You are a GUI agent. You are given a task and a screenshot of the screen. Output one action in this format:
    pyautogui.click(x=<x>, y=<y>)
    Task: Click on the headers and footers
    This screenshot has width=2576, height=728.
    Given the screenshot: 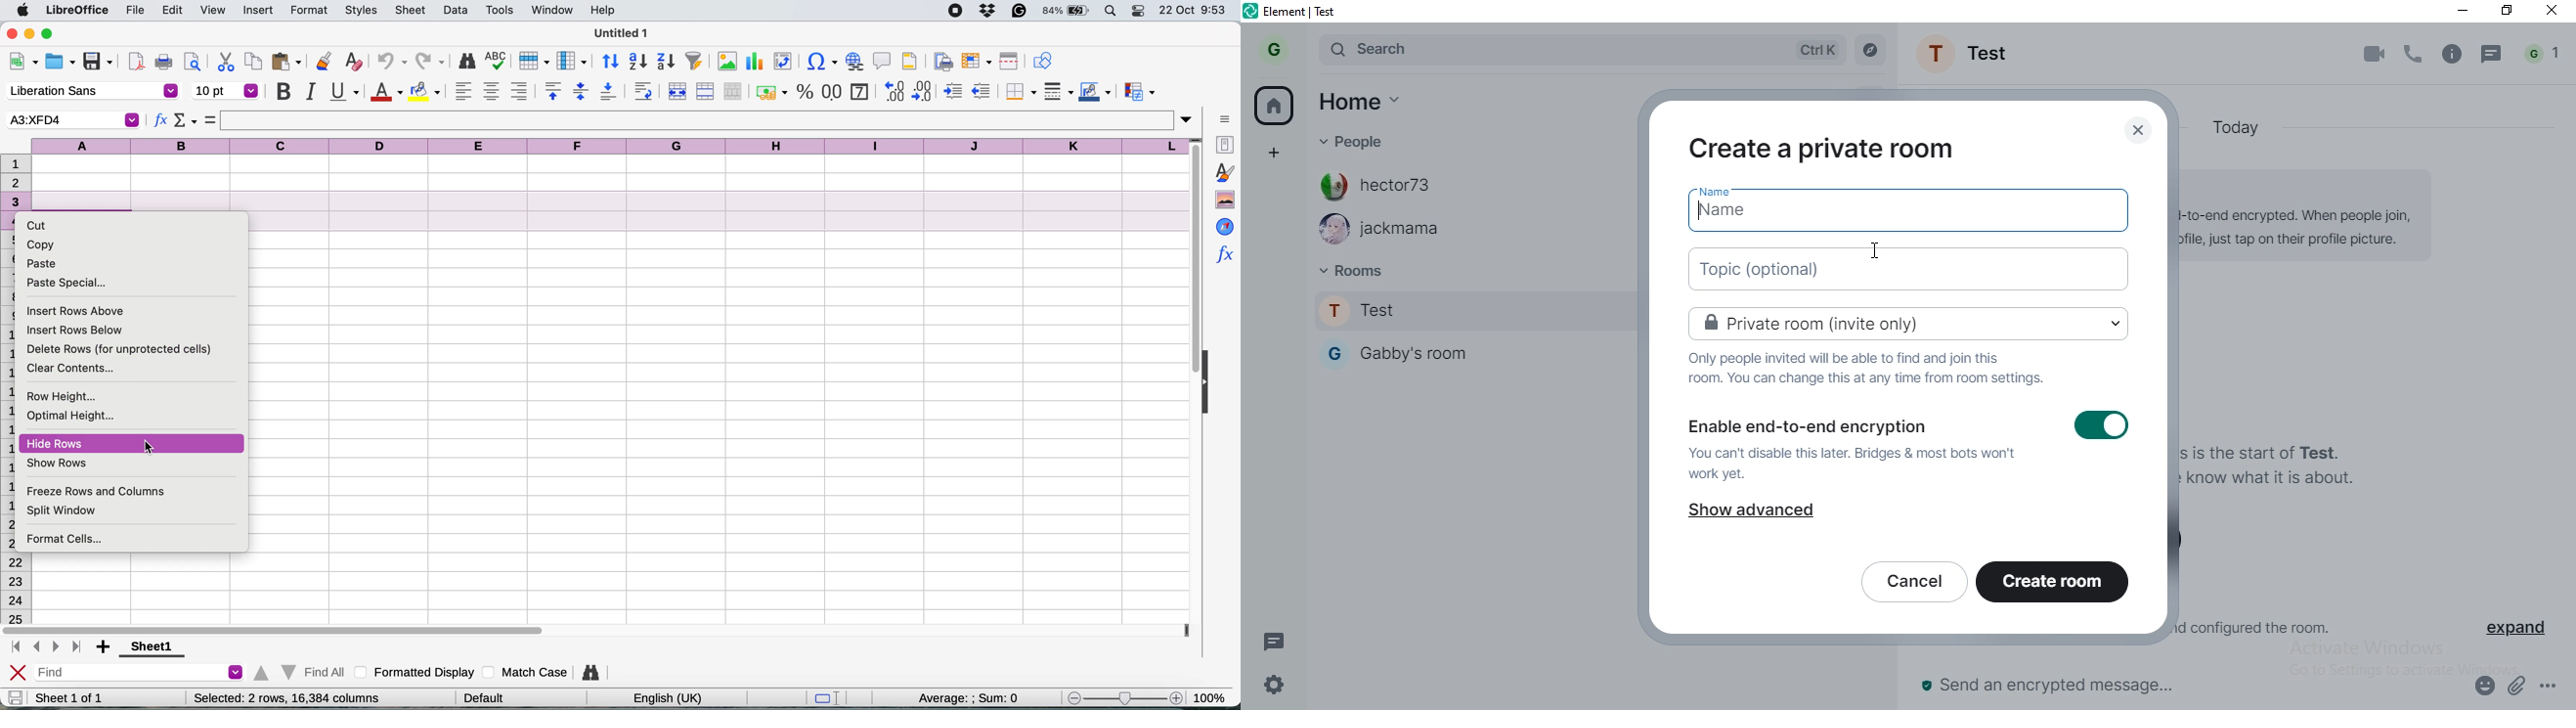 What is the action you would take?
    pyautogui.click(x=910, y=61)
    